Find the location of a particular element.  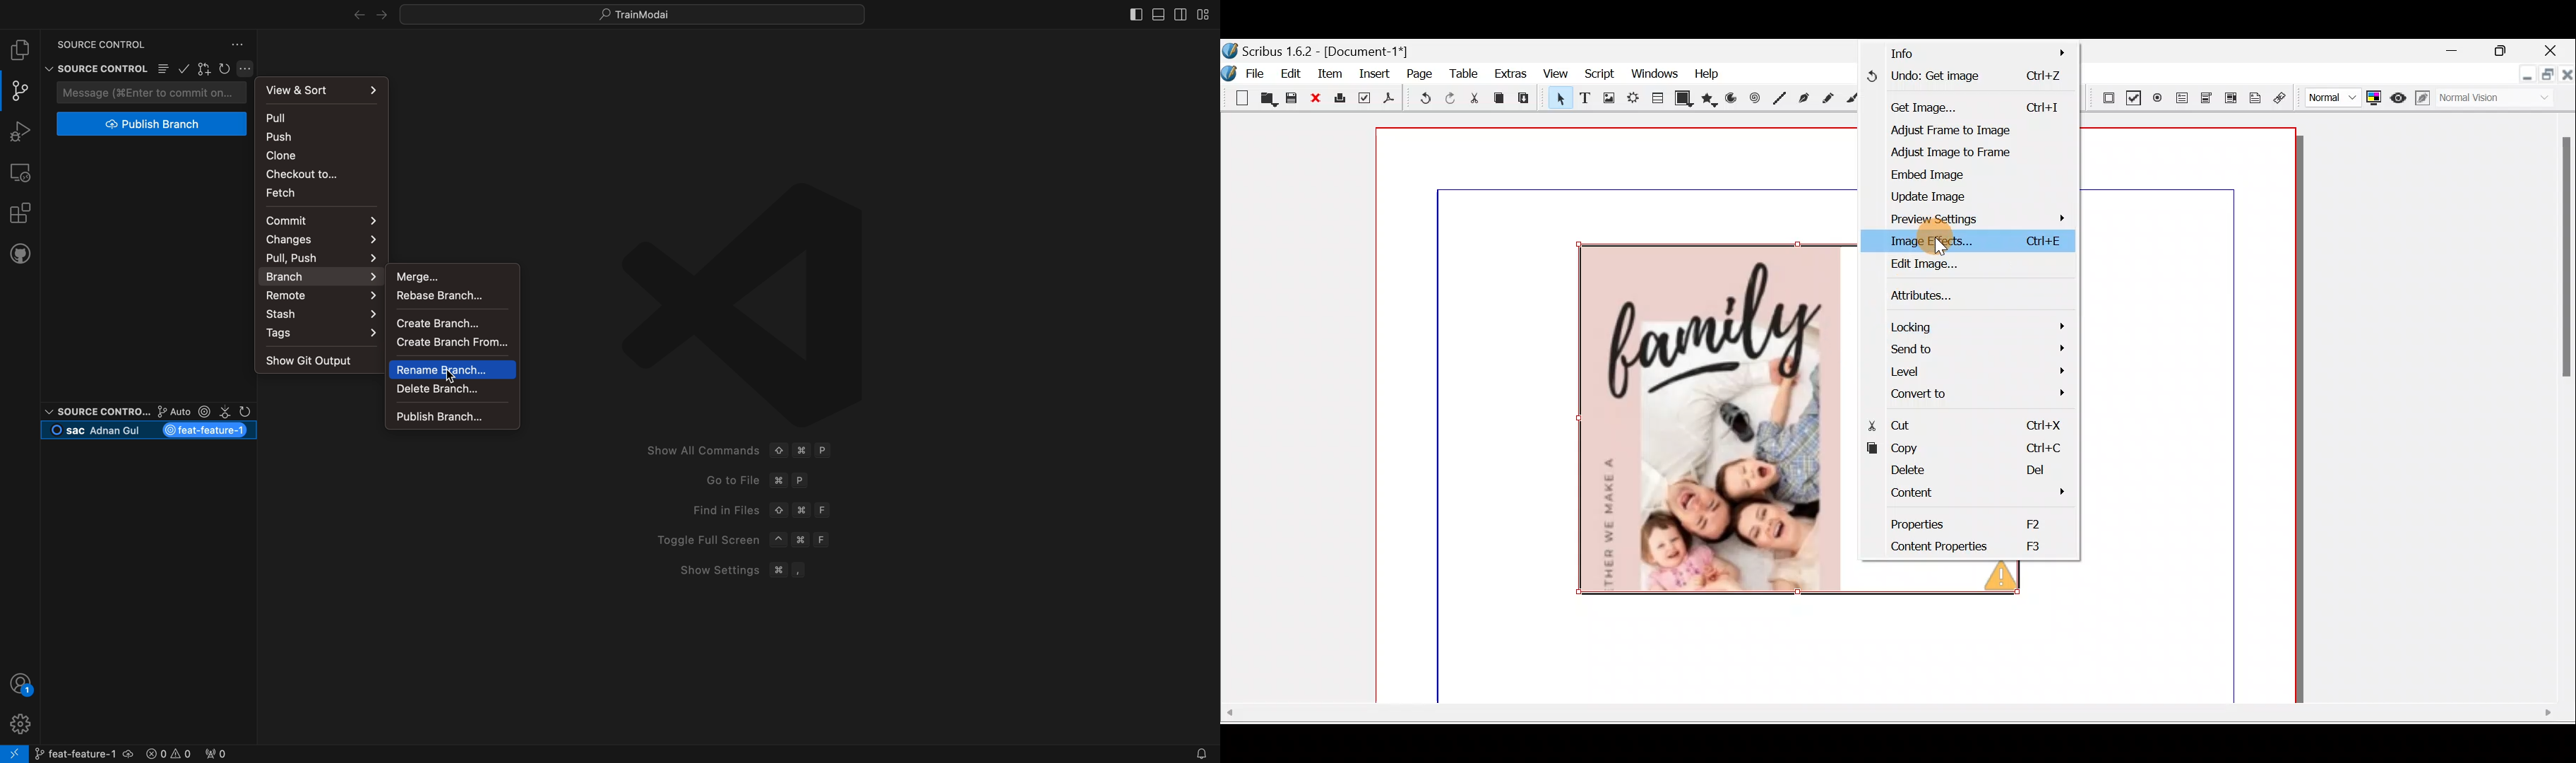

Minimise is located at coordinates (2526, 76).